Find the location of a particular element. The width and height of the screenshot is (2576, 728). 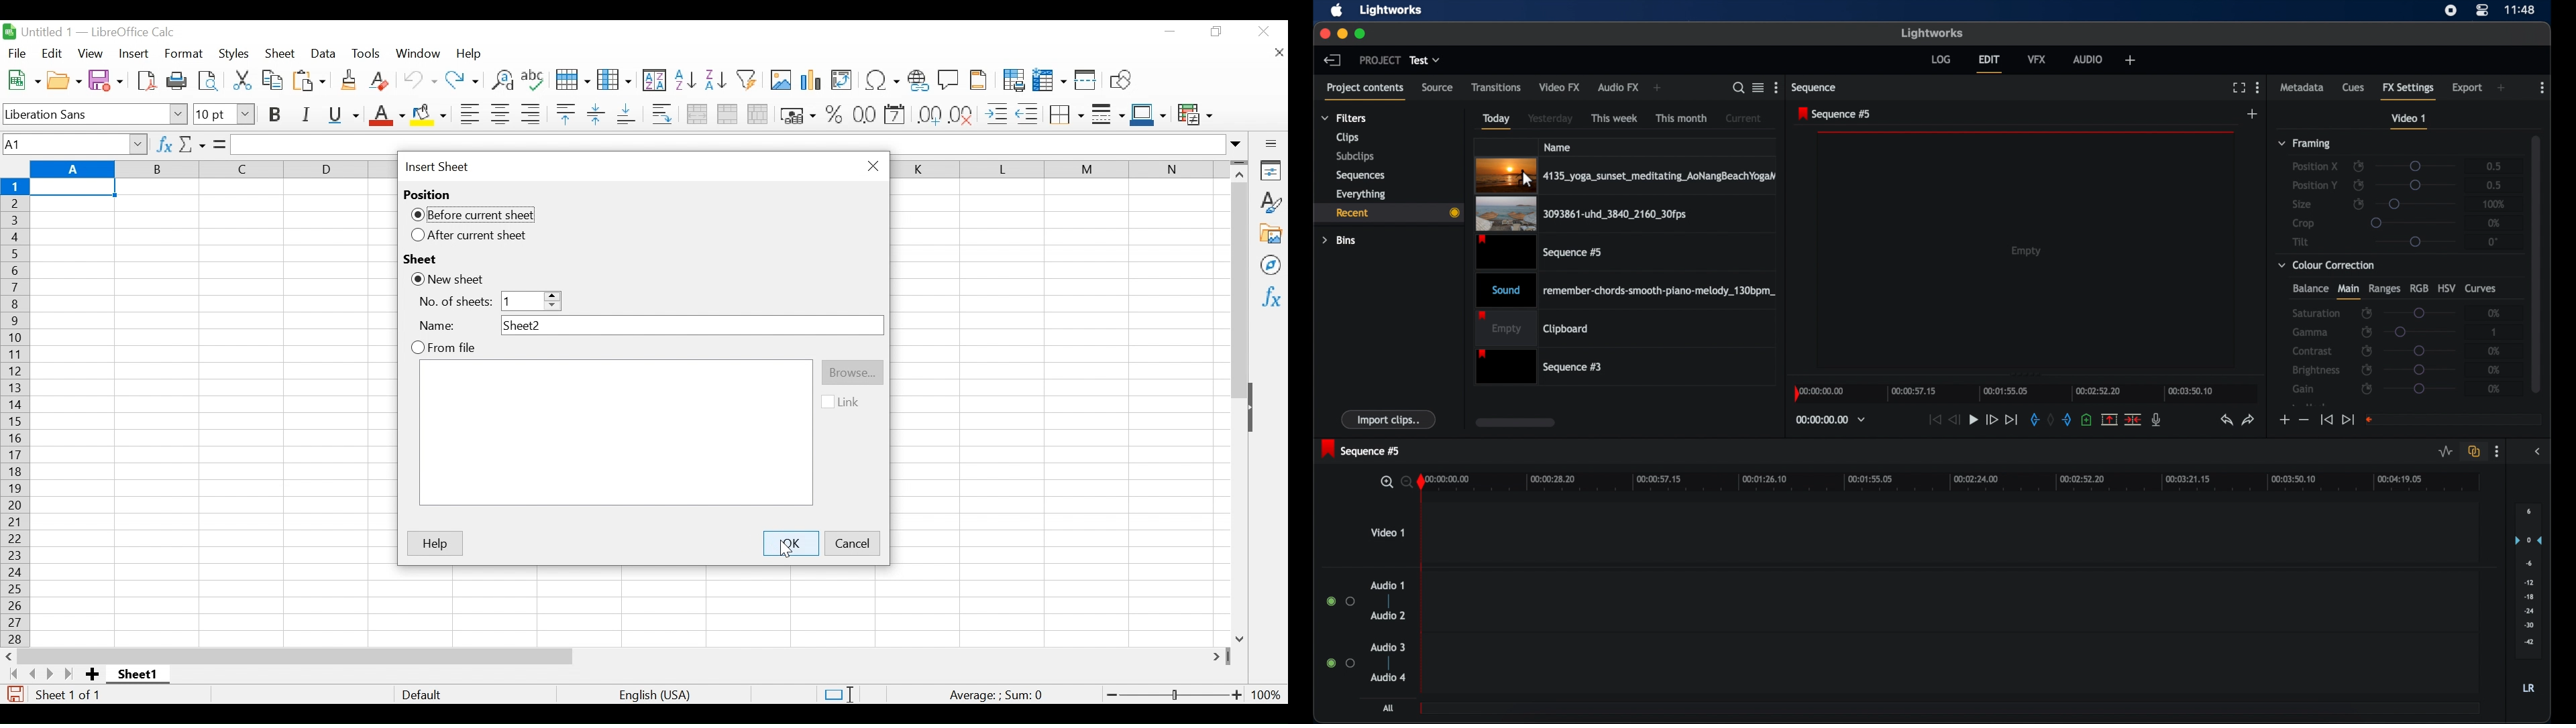

Sheet number is located at coordinates (70, 695).